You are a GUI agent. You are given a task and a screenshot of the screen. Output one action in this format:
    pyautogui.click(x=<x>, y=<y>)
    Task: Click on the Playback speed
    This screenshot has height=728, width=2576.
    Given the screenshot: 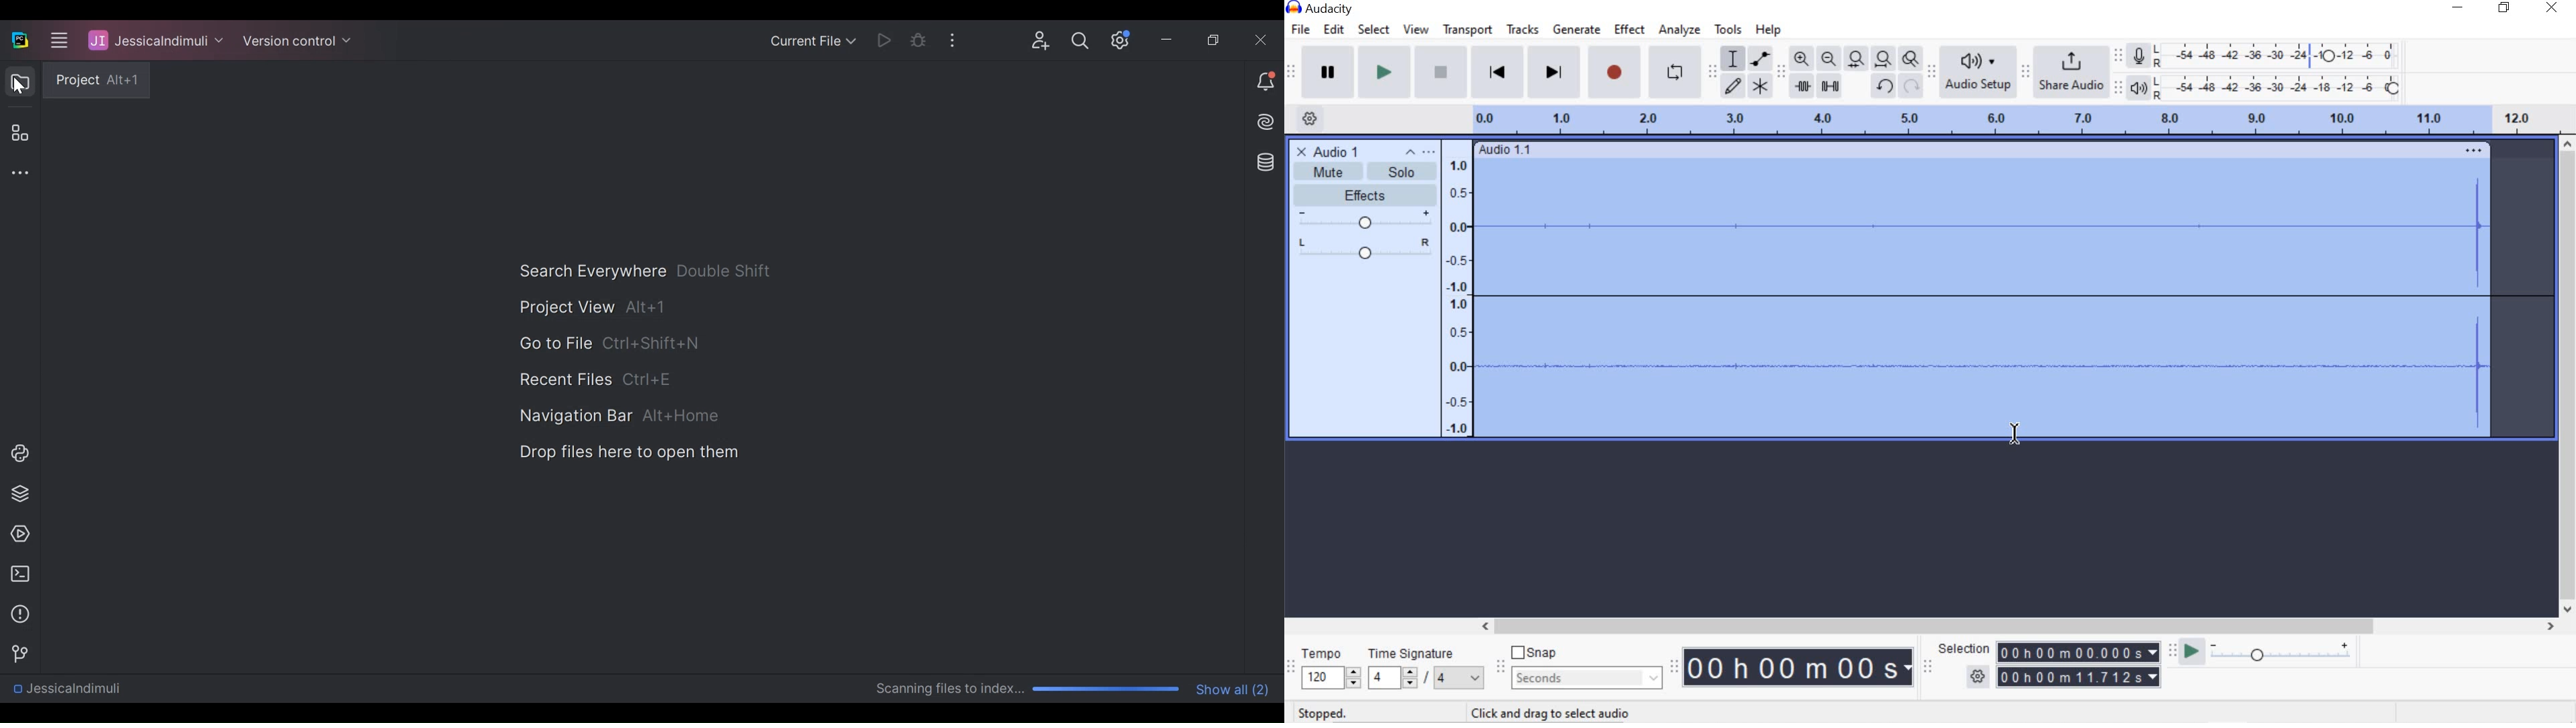 What is the action you would take?
    pyautogui.click(x=2285, y=653)
    